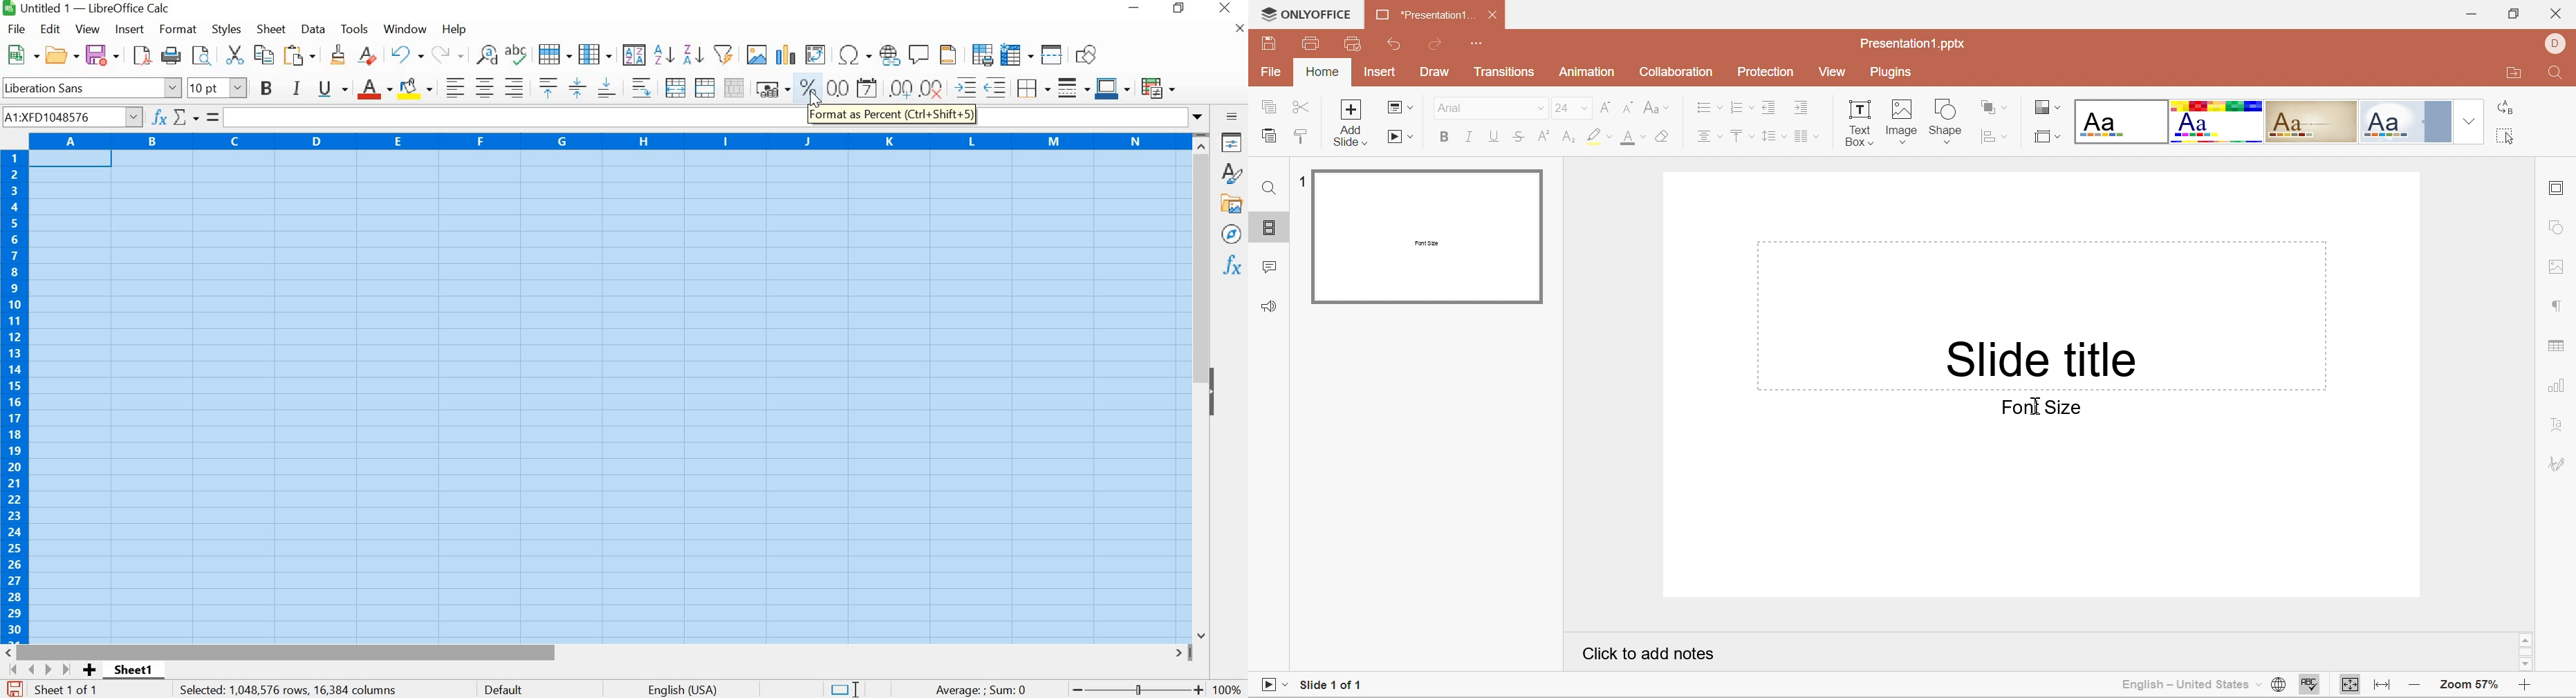 The width and height of the screenshot is (2576, 700). What do you see at coordinates (1311, 44) in the screenshot?
I see `Print` at bounding box center [1311, 44].